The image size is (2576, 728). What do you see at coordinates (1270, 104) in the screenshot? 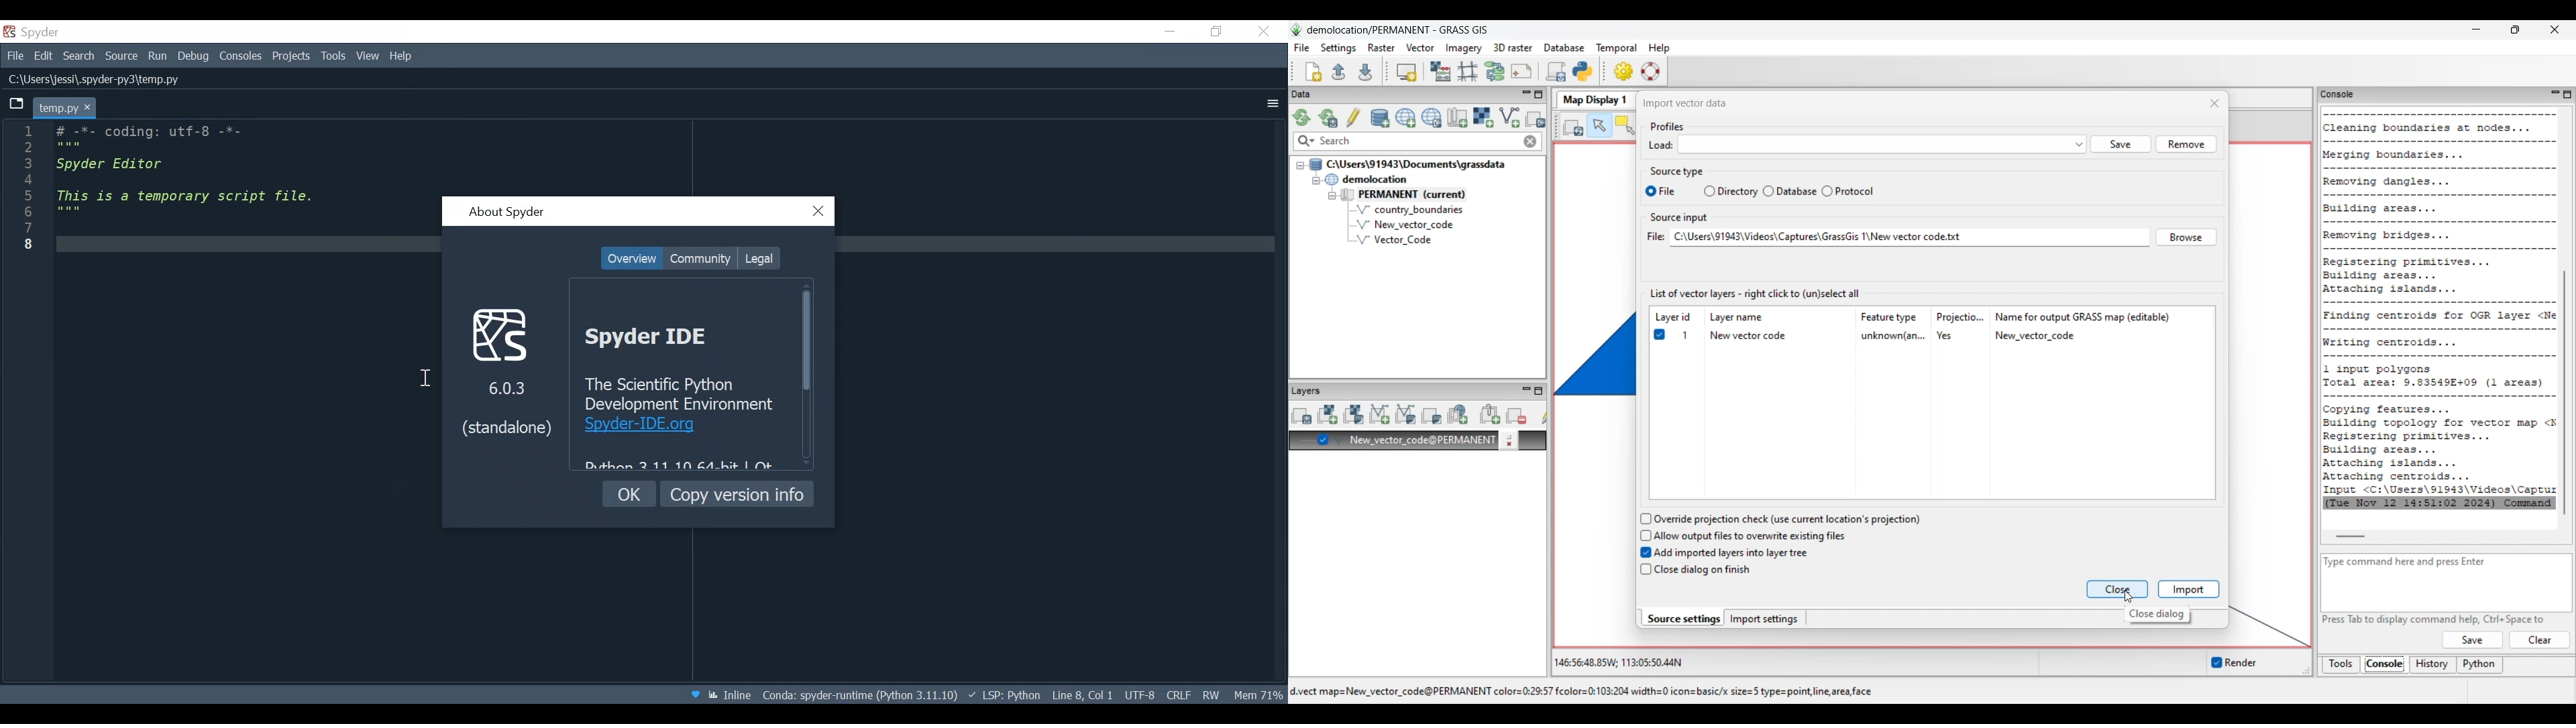
I see `More Options` at bounding box center [1270, 104].